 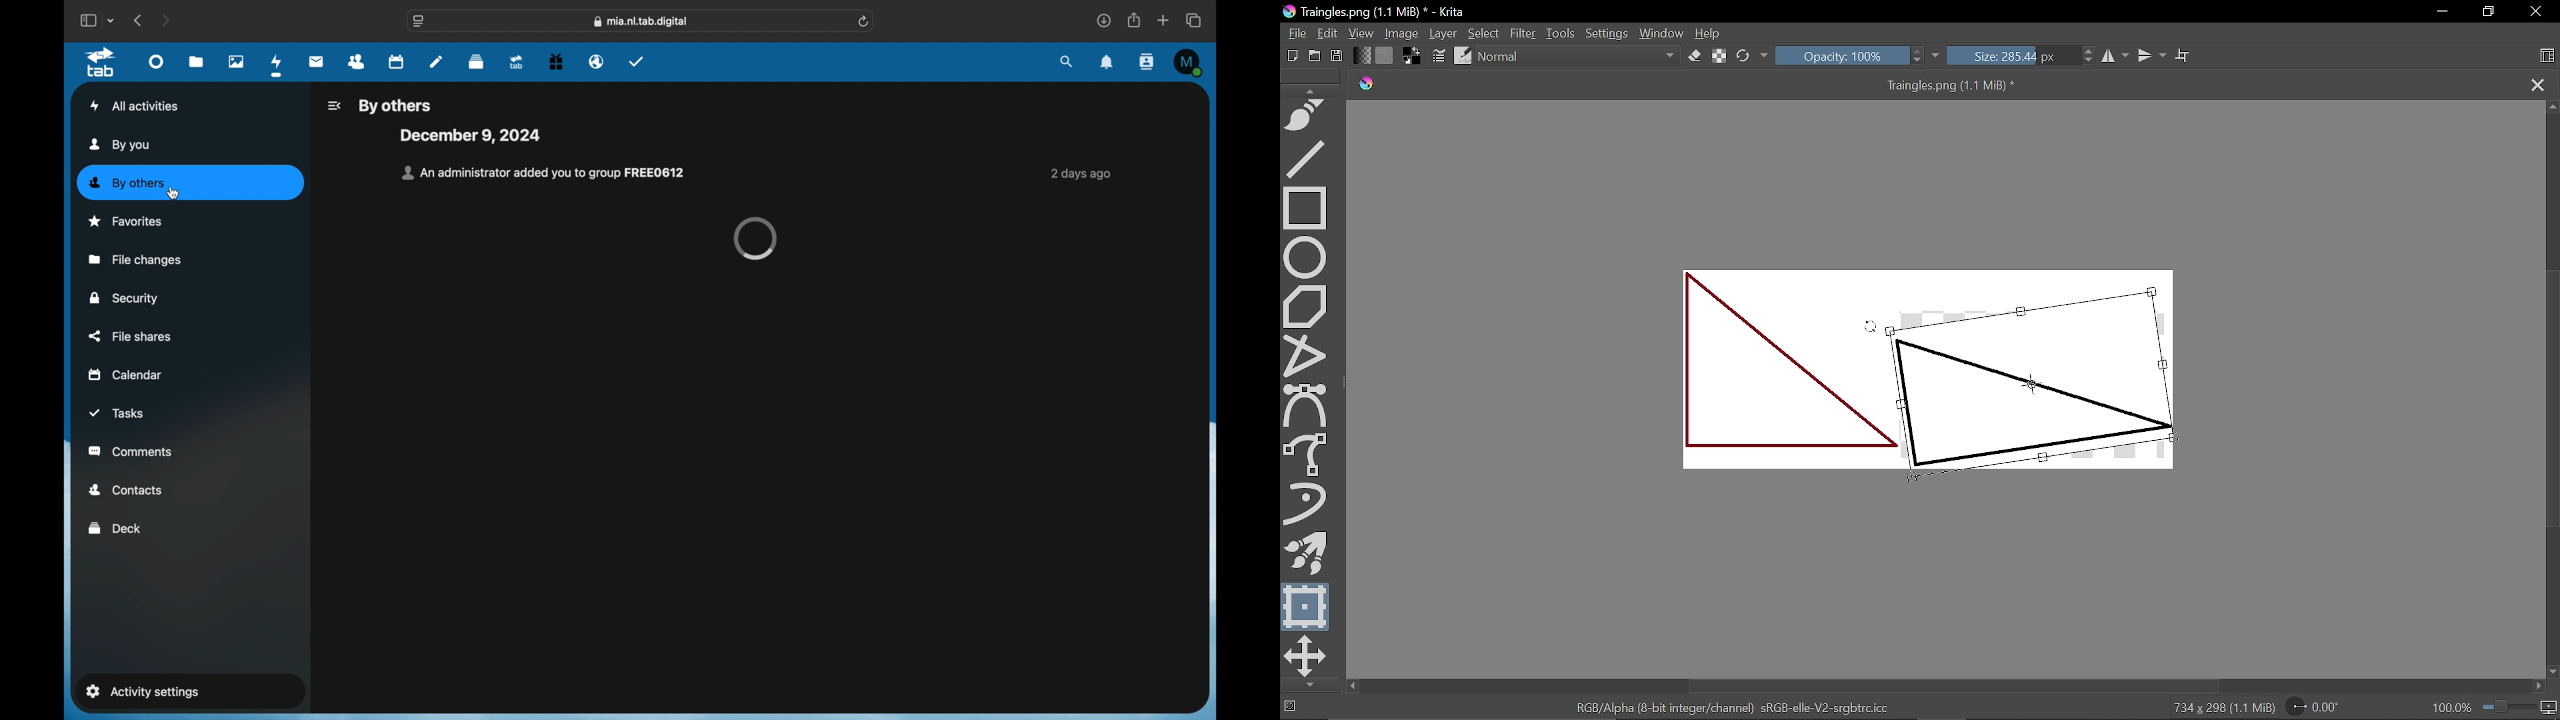 I want to click on Image, so click(x=1403, y=33).